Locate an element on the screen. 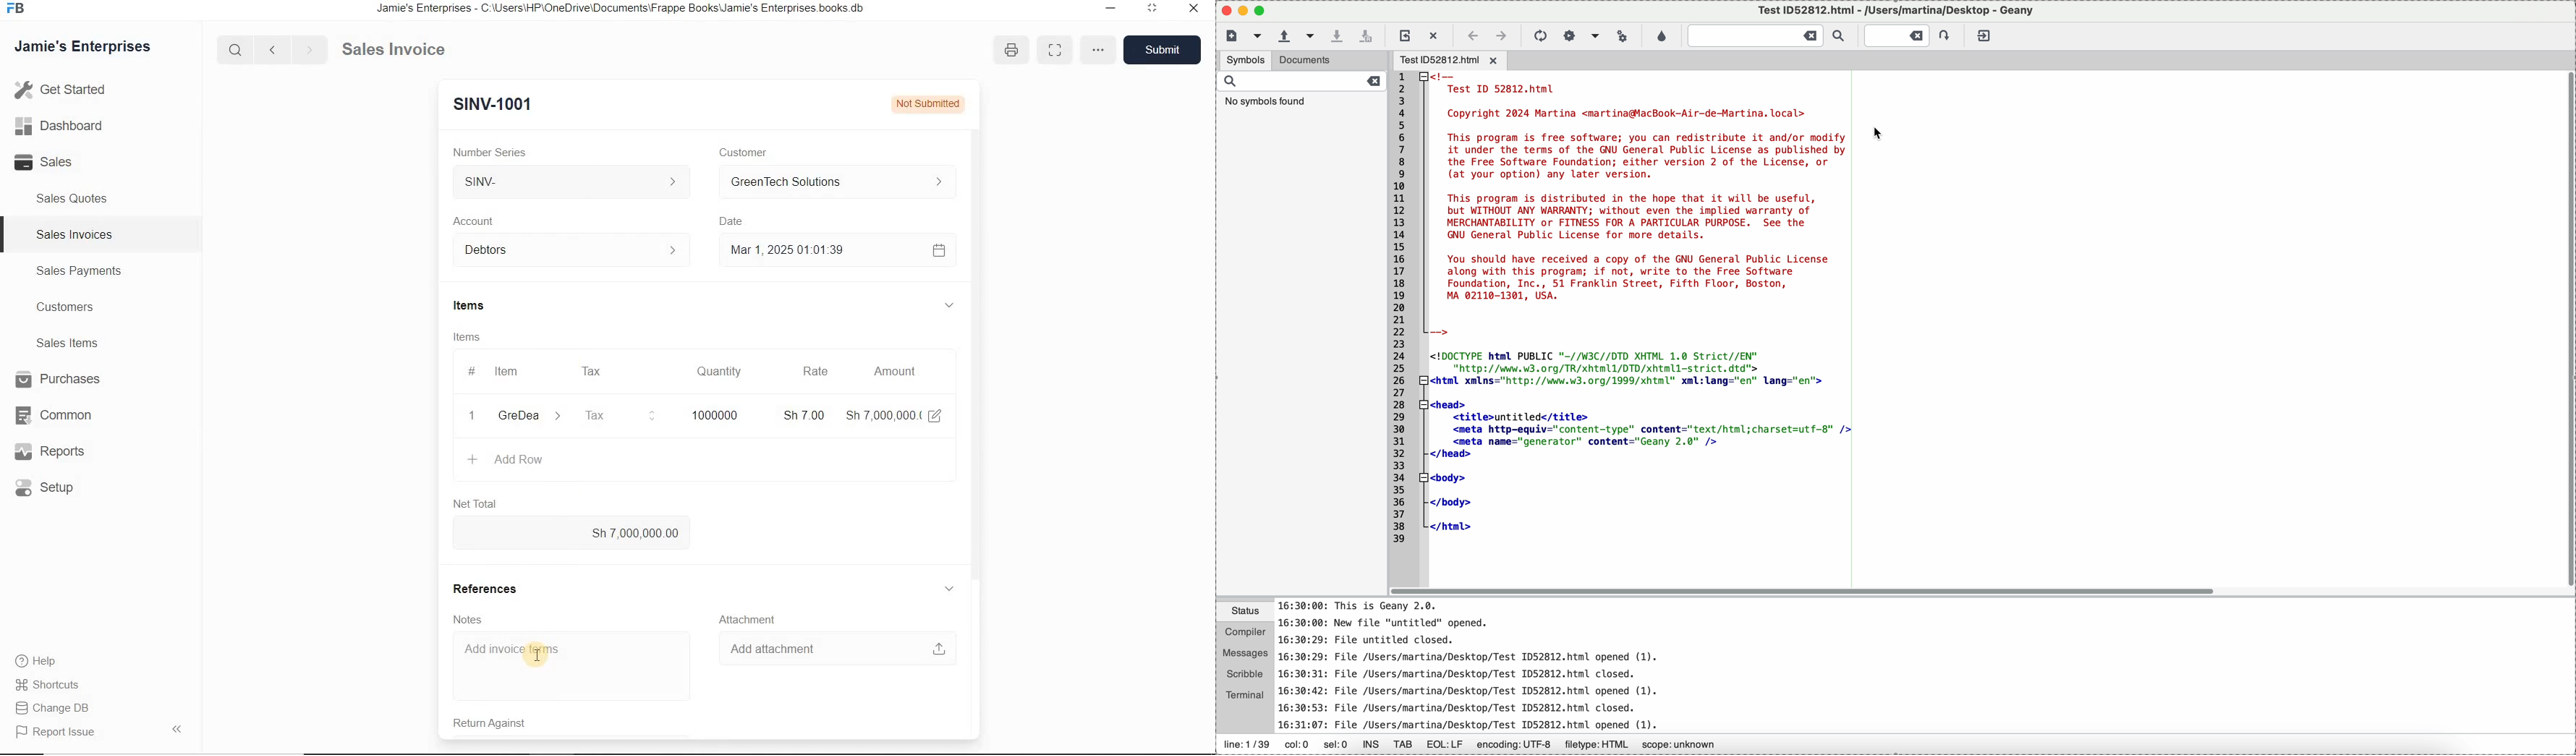 This screenshot has width=2576, height=756. Jamie's Enterprises - C:\Users\HP\OneDrive\Documents\Frappe Books\Jamie's Enterprises books.db is located at coordinates (624, 9).